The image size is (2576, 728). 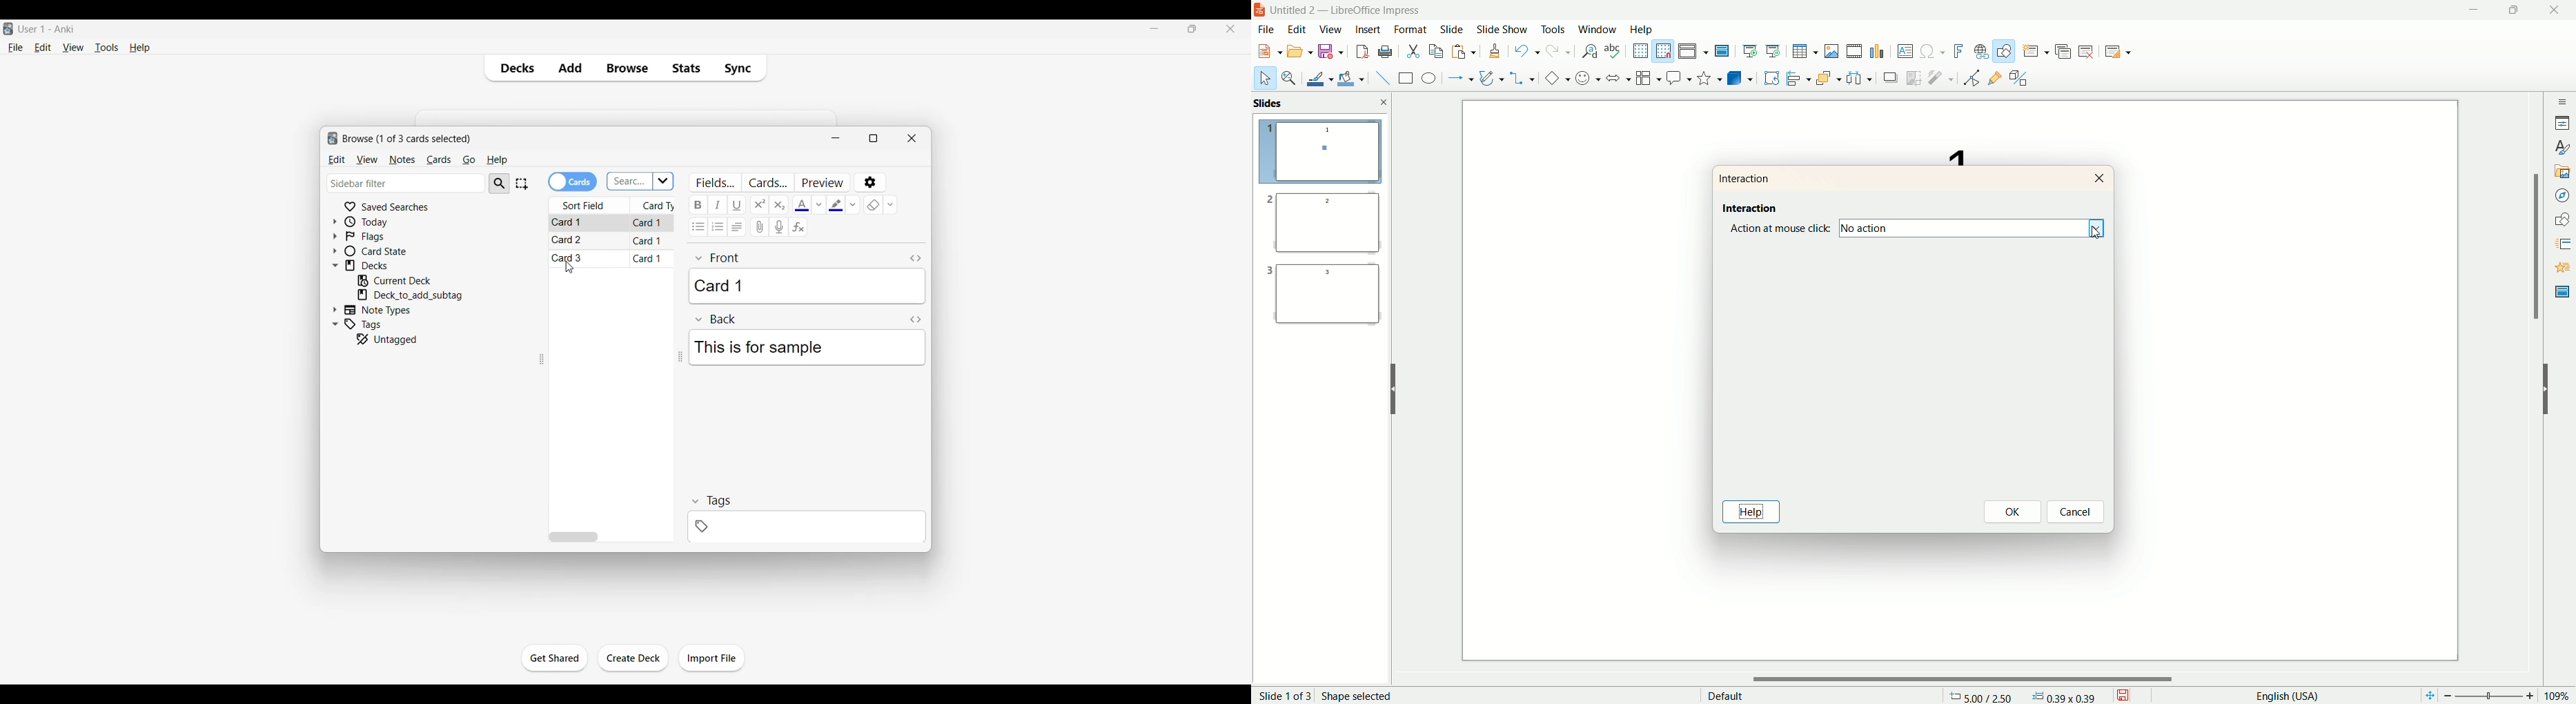 What do you see at coordinates (1695, 50) in the screenshot?
I see `display view` at bounding box center [1695, 50].